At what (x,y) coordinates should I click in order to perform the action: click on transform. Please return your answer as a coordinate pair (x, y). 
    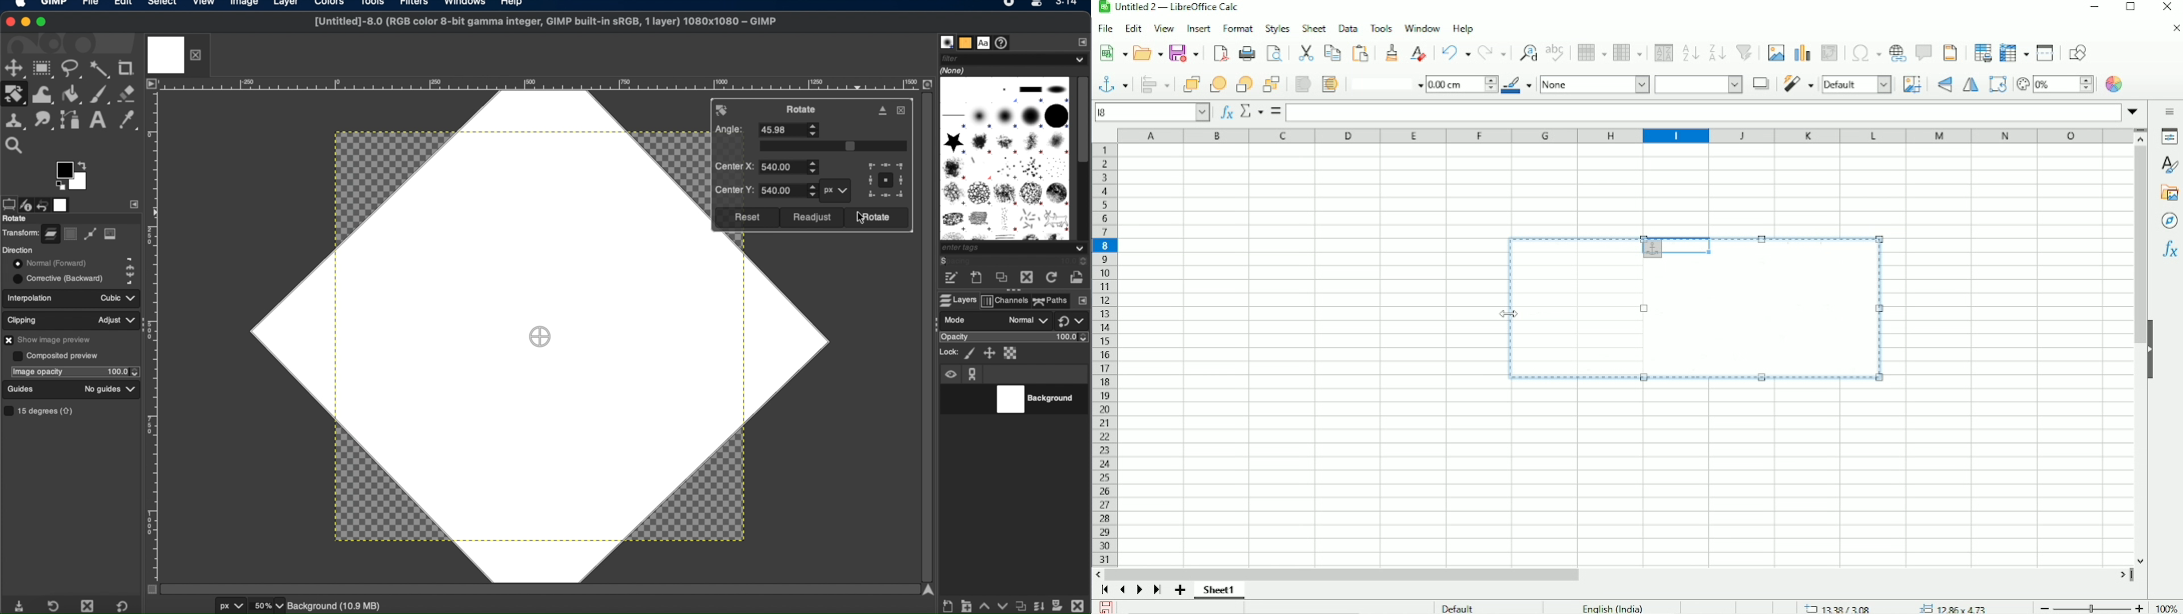
    Looking at the image, I should click on (20, 232).